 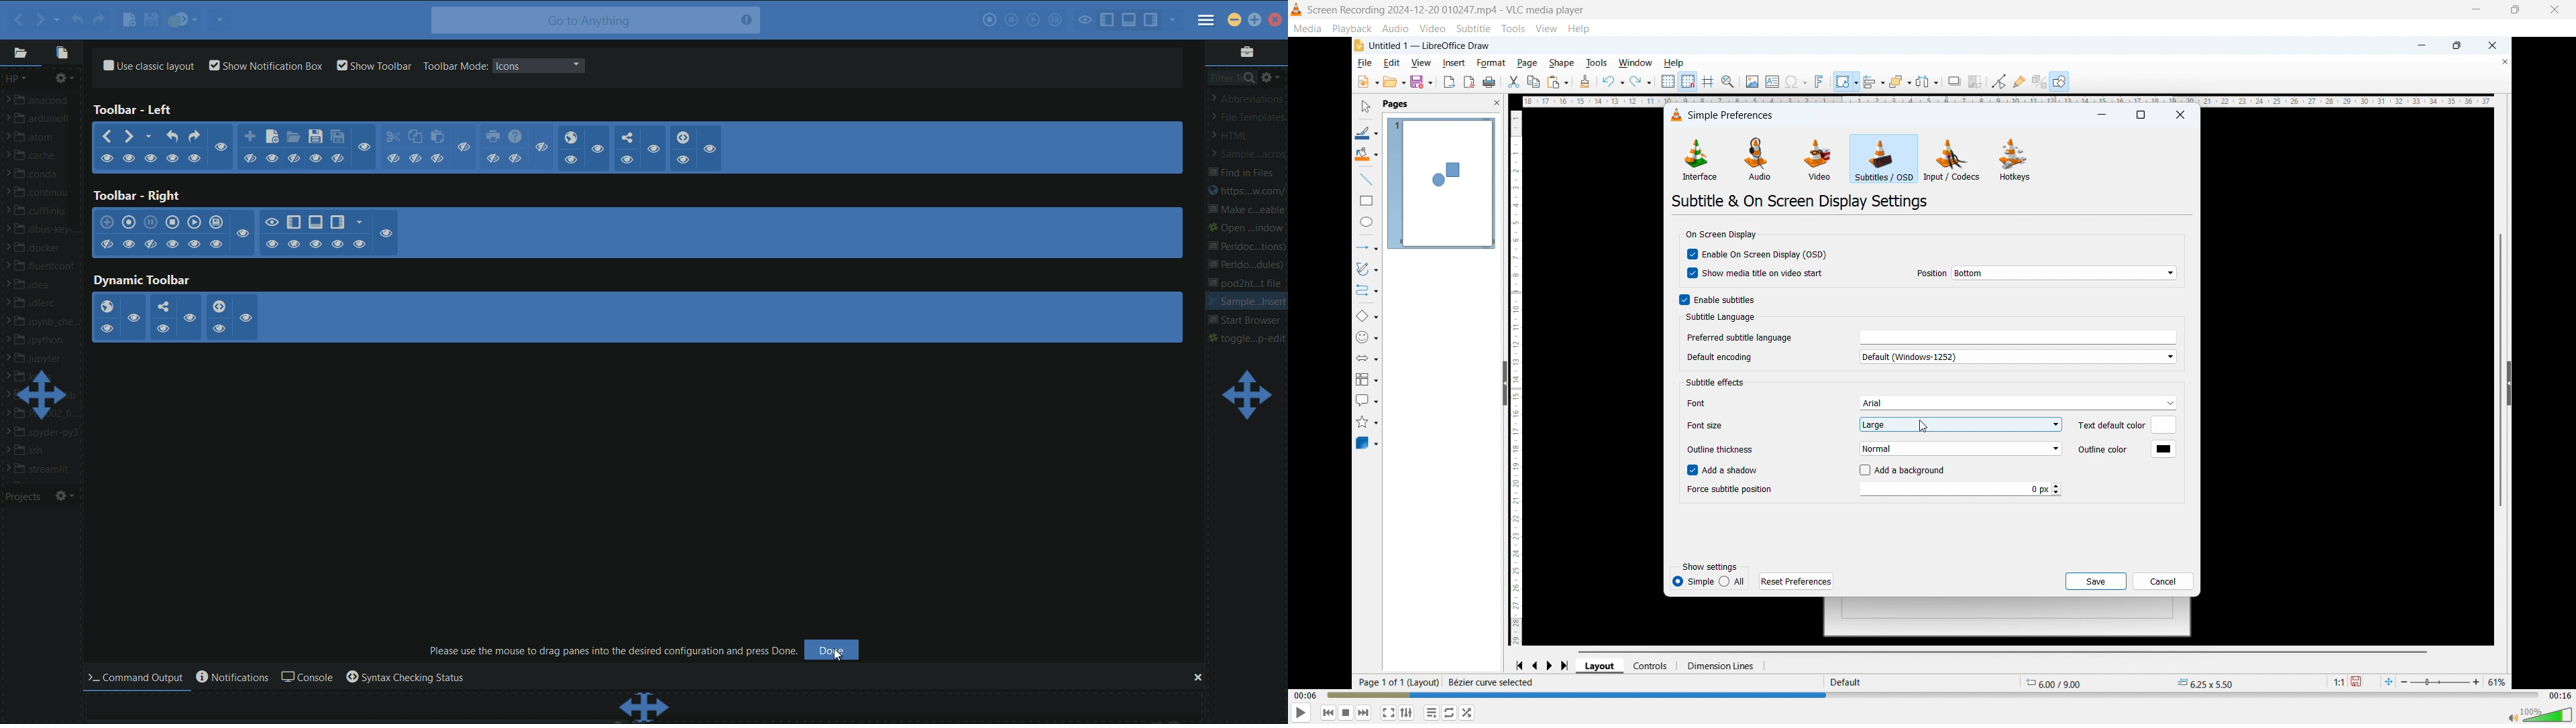 I want to click on hide/show, so click(x=243, y=234).